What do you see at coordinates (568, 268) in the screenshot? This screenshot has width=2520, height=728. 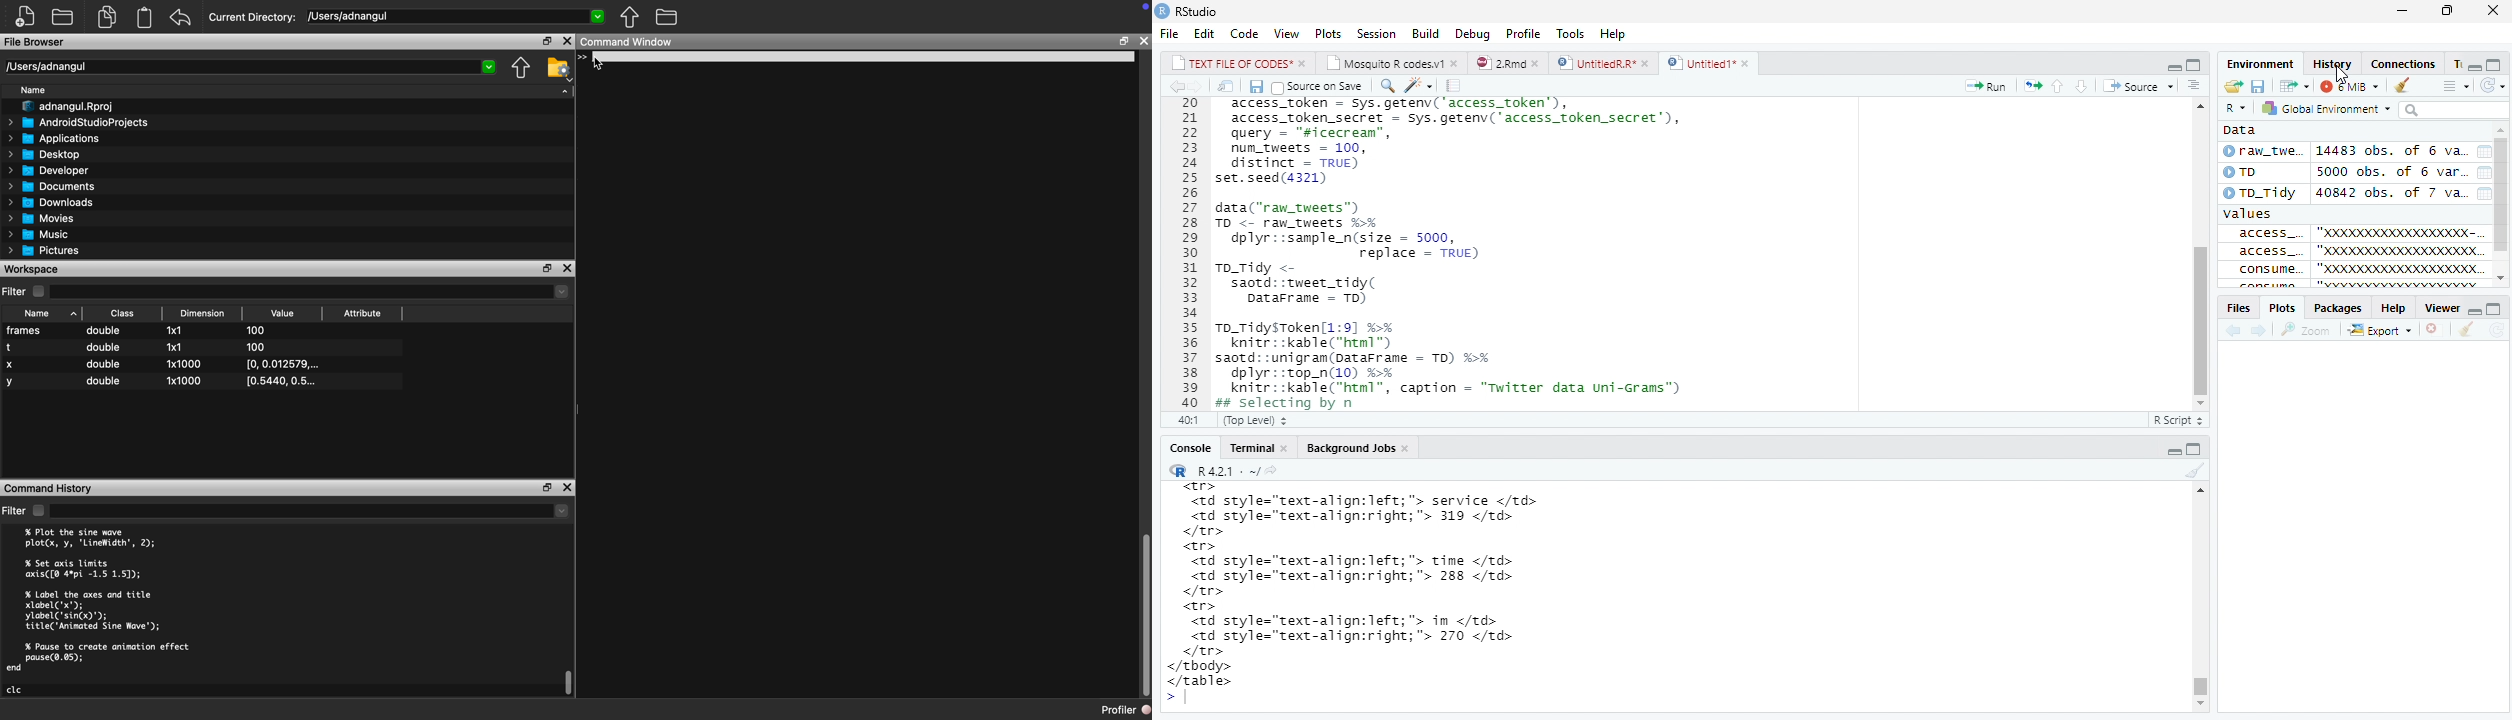 I see `Close` at bounding box center [568, 268].